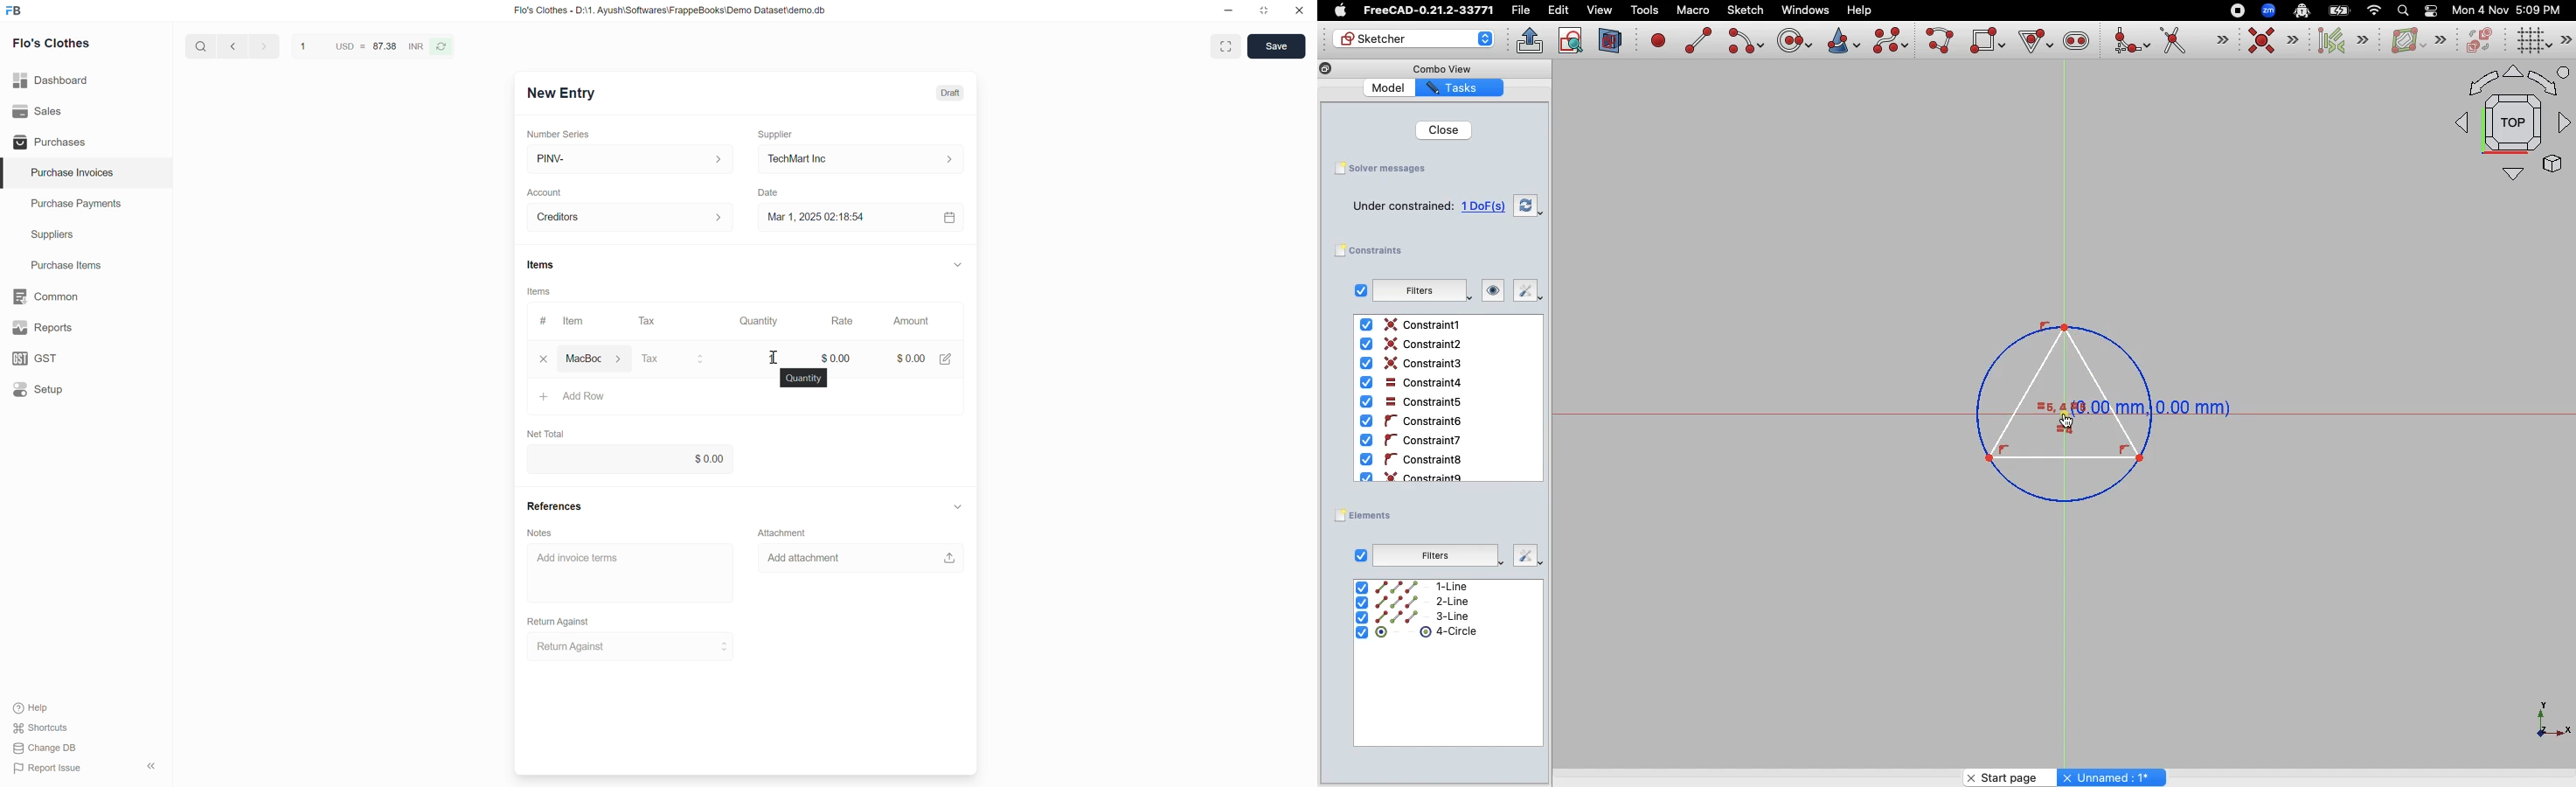 This screenshot has width=2576, height=812. Describe the element at coordinates (1416, 476) in the screenshot. I see `Constraint9` at that location.